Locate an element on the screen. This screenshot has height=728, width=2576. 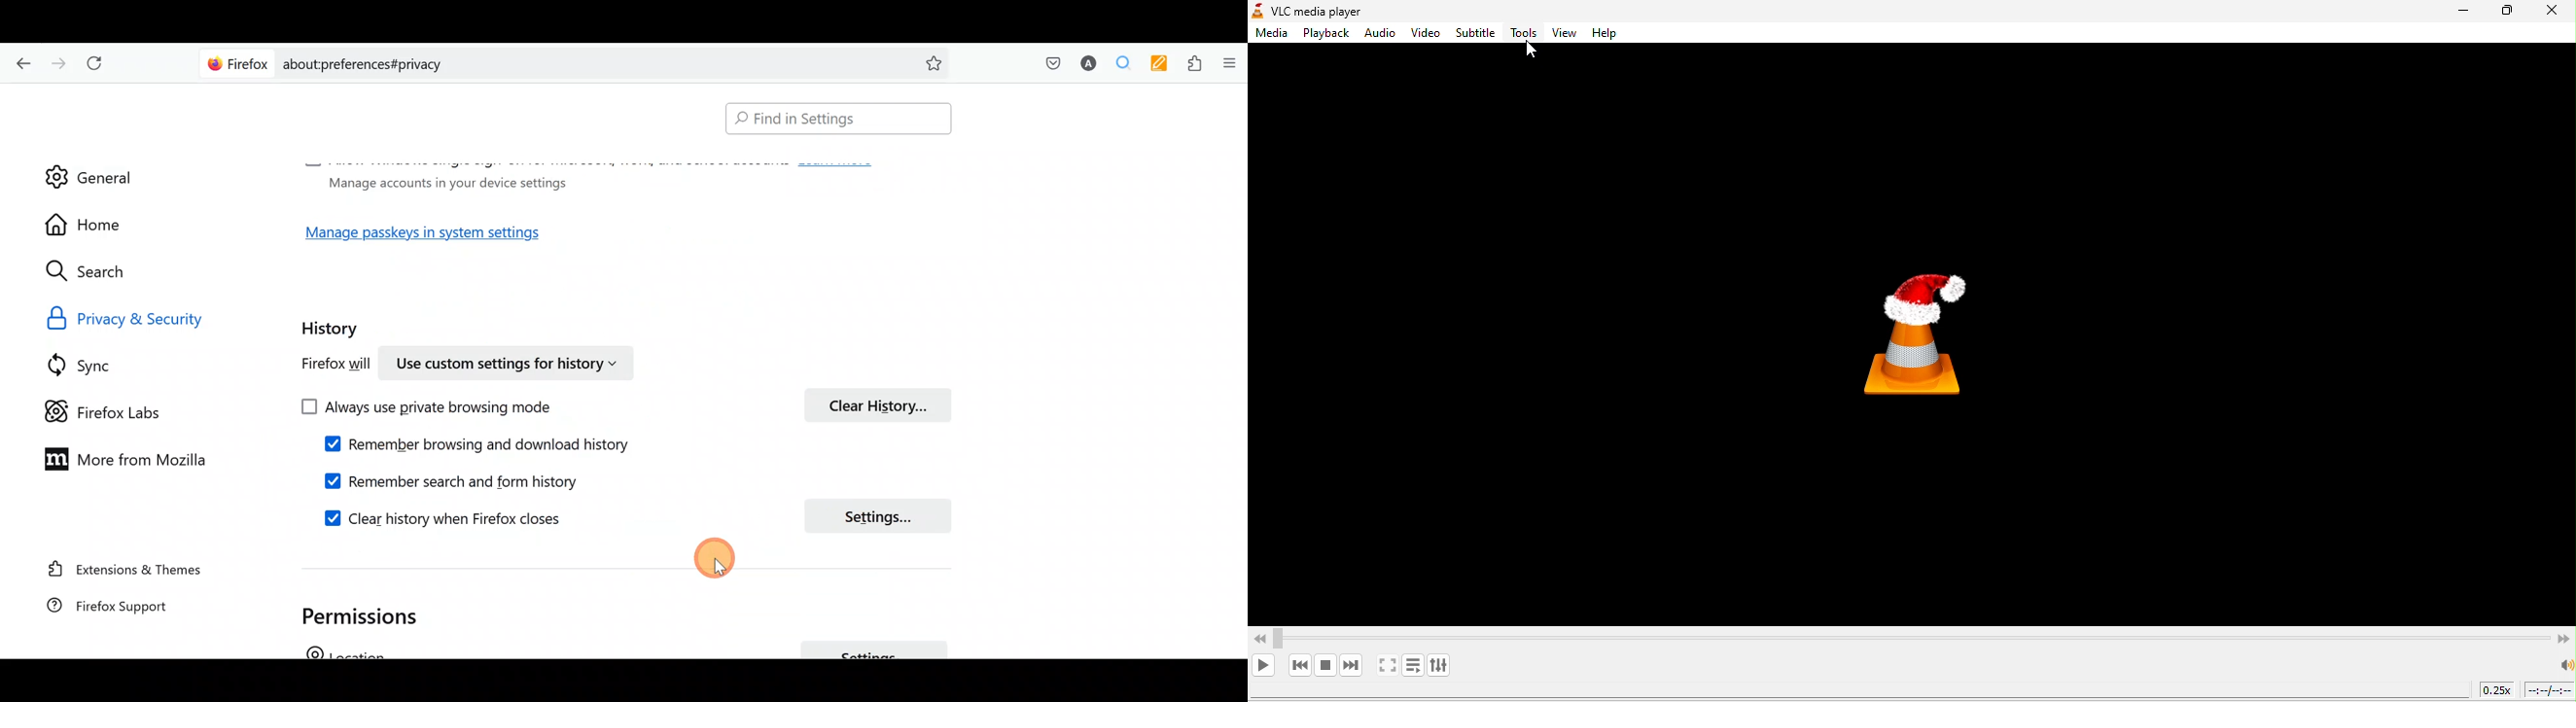
stop playback is located at coordinates (1324, 665).